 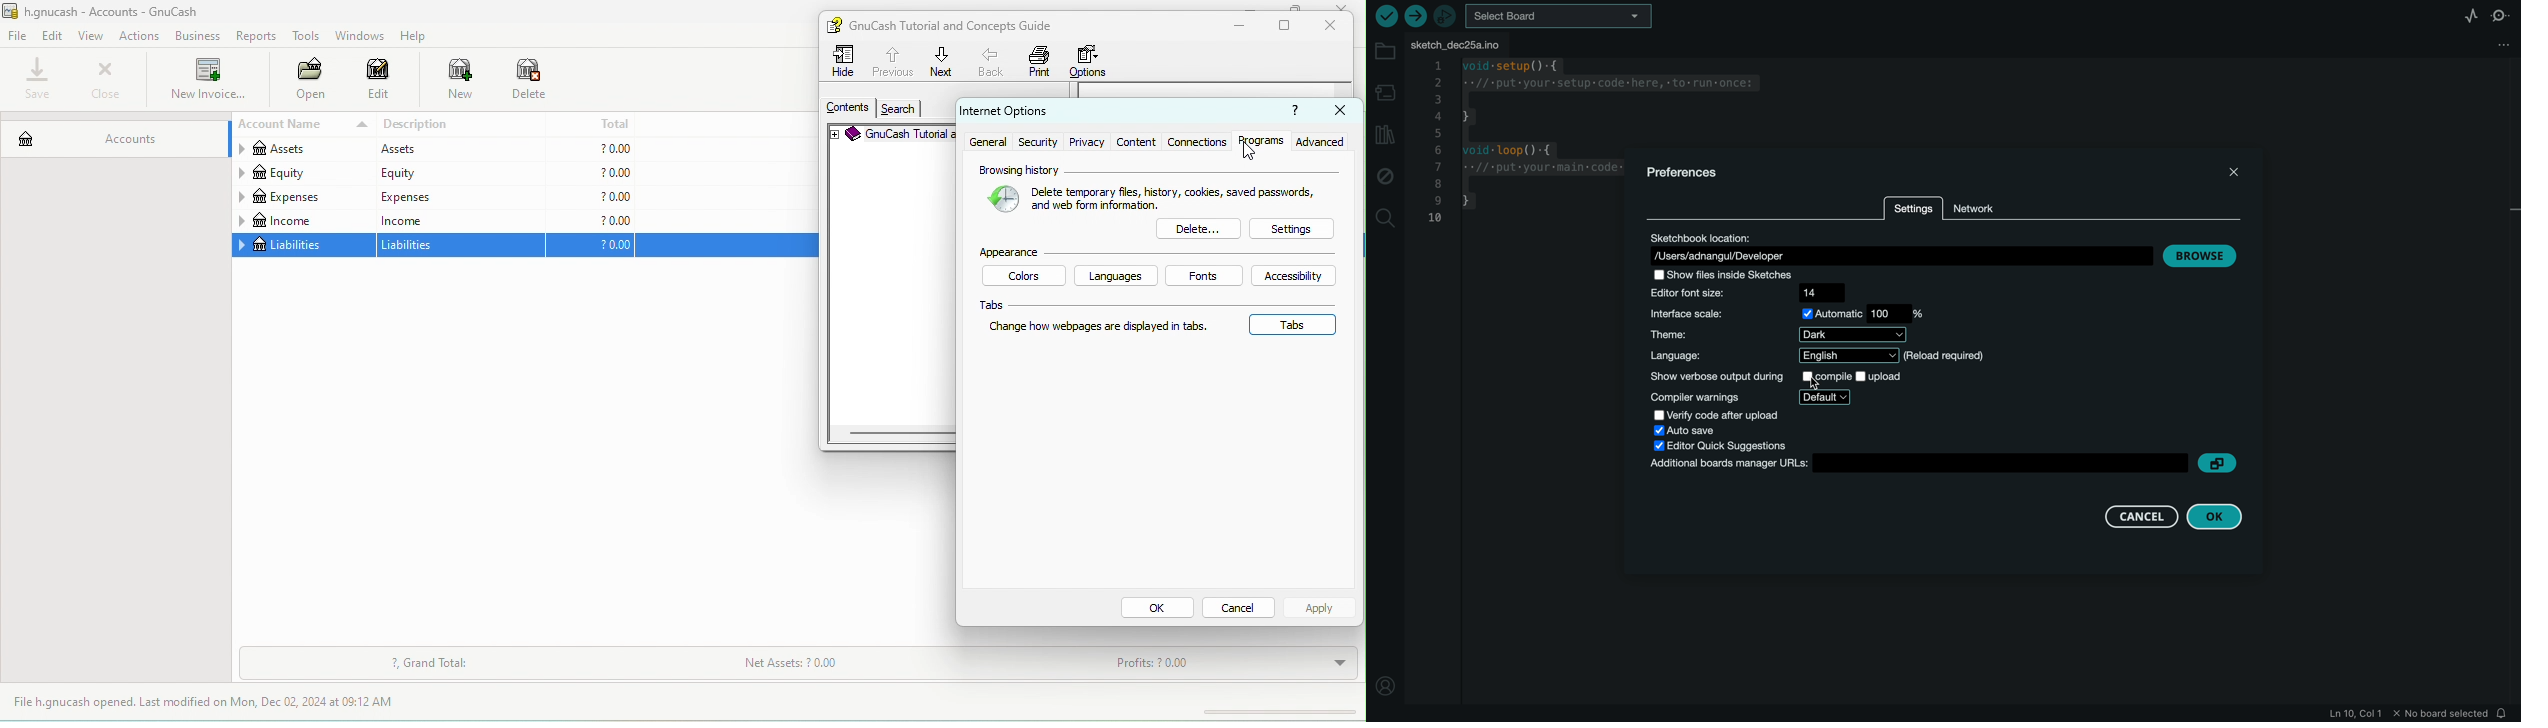 I want to click on privacy, so click(x=1088, y=141).